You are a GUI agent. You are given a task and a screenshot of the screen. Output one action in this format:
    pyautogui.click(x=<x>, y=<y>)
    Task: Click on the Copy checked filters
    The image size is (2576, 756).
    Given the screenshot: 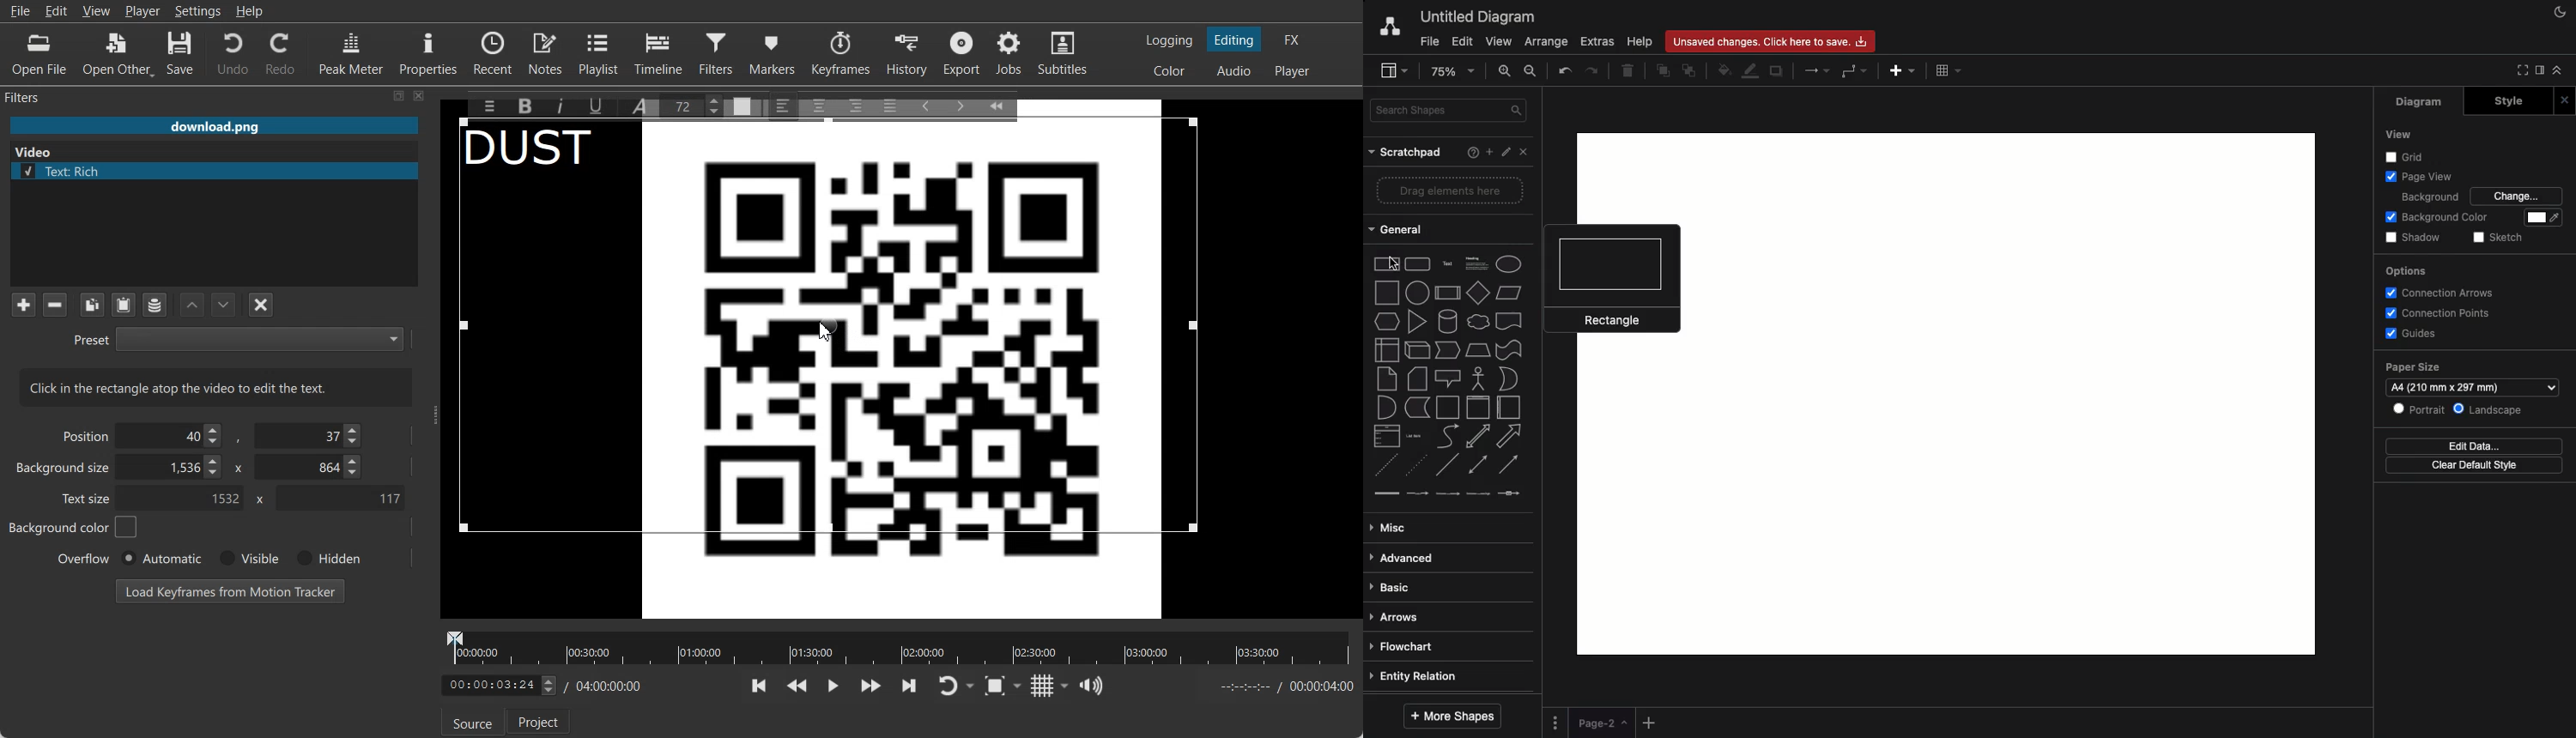 What is the action you would take?
    pyautogui.click(x=92, y=305)
    